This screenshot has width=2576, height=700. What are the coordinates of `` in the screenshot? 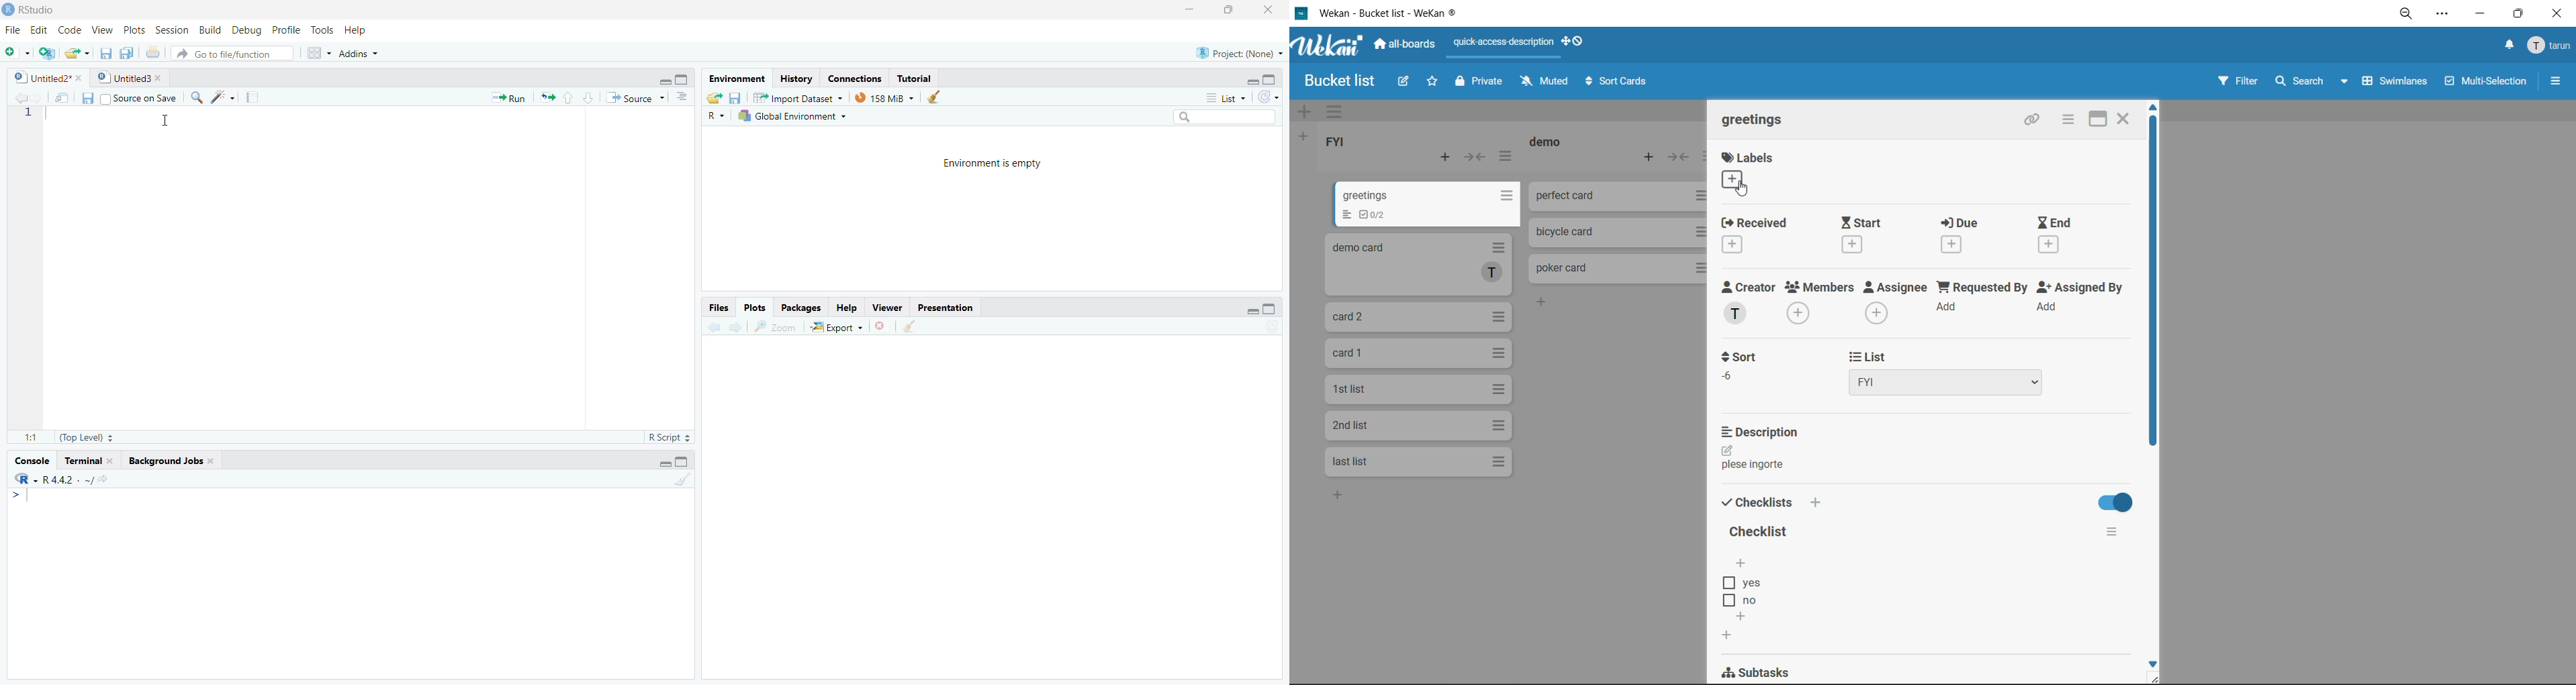 It's located at (935, 97).